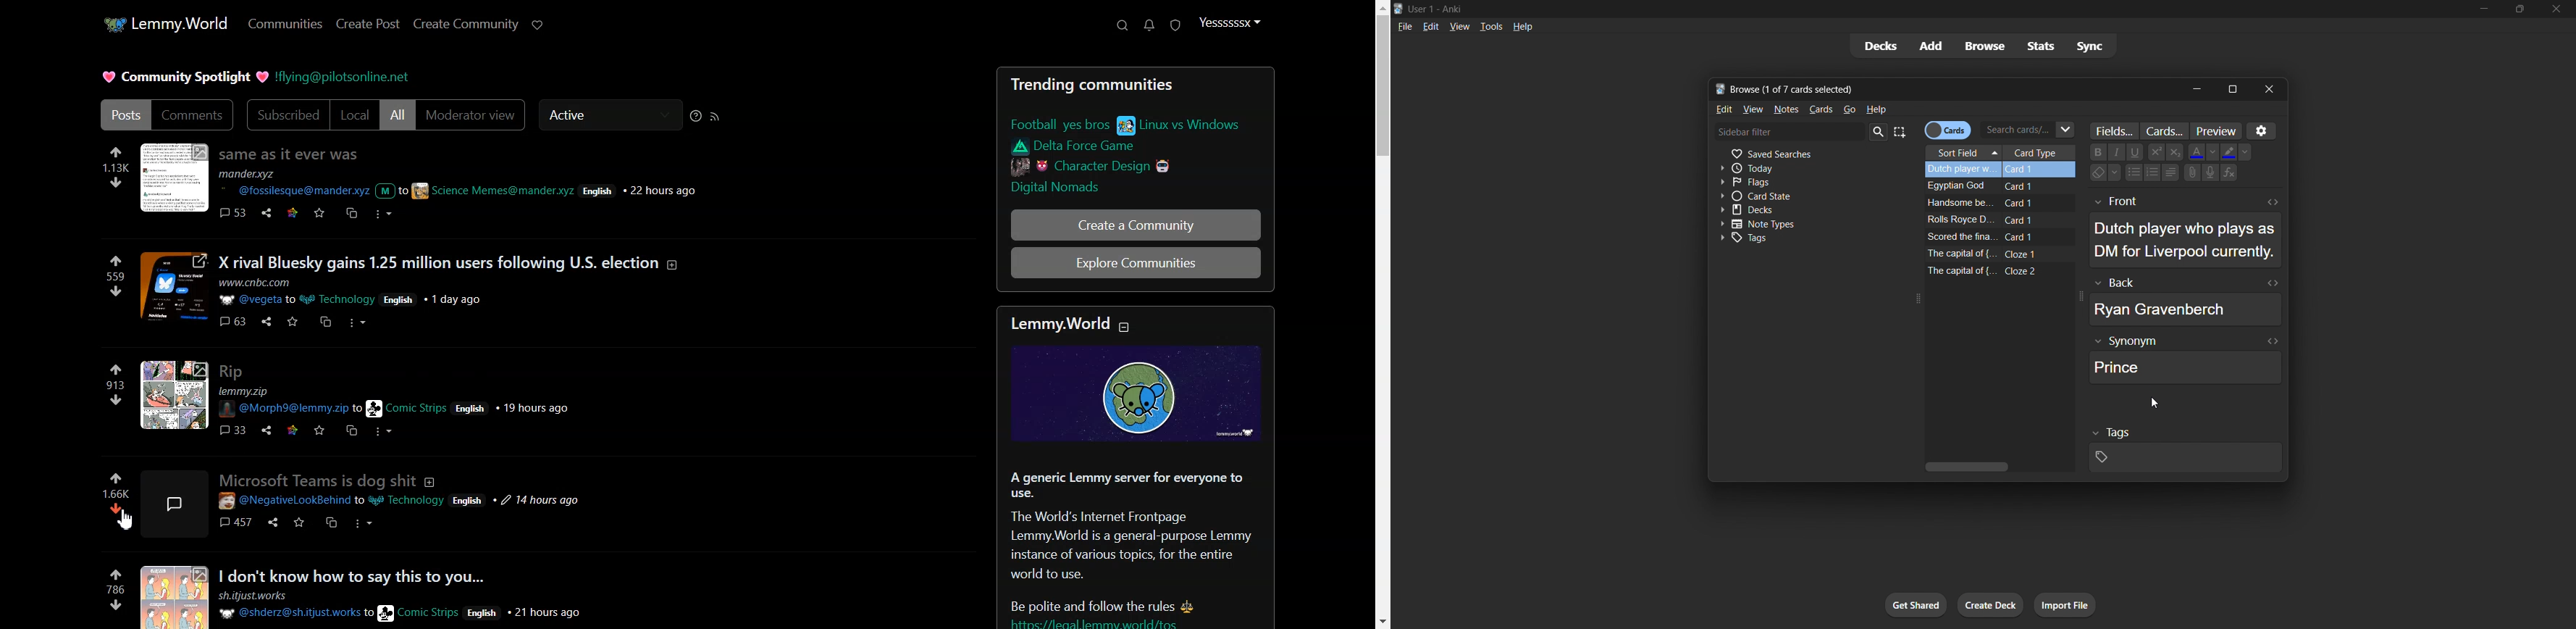 This screenshot has height=644, width=2576. What do you see at coordinates (124, 115) in the screenshot?
I see `Posts` at bounding box center [124, 115].